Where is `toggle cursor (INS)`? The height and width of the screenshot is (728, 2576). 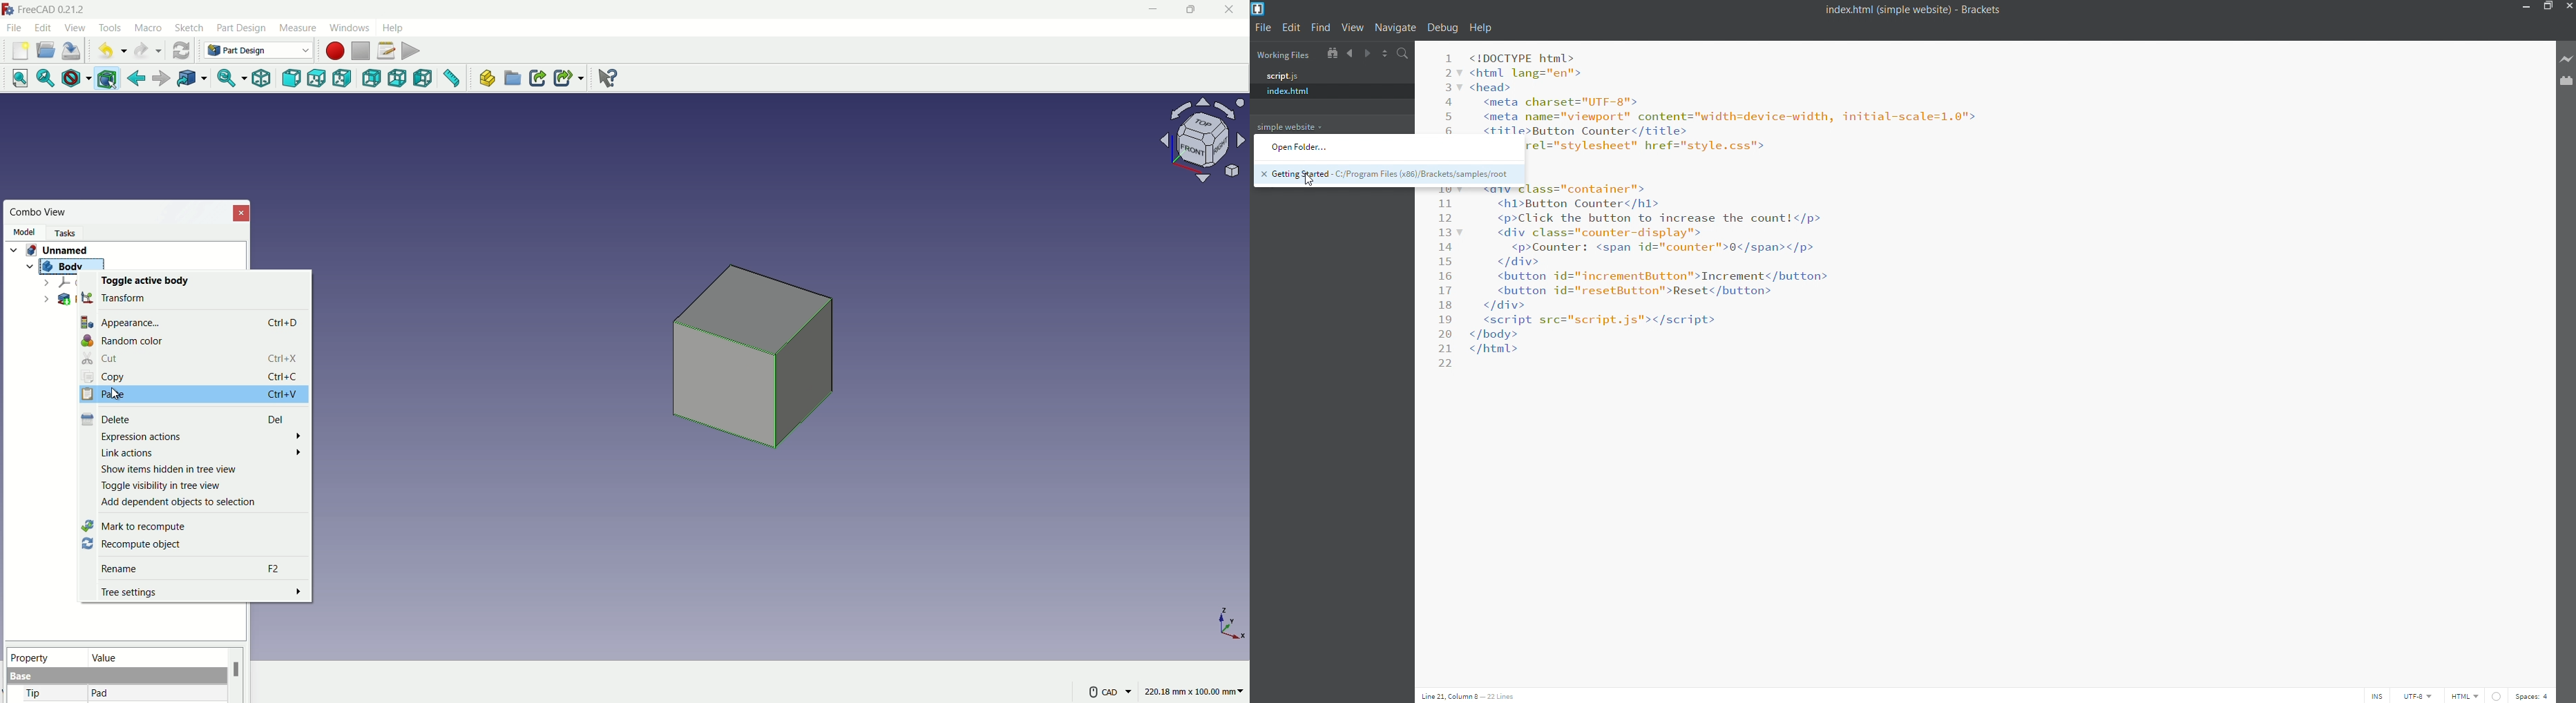 toggle cursor (INS) is located at coordinates (2377, 695).